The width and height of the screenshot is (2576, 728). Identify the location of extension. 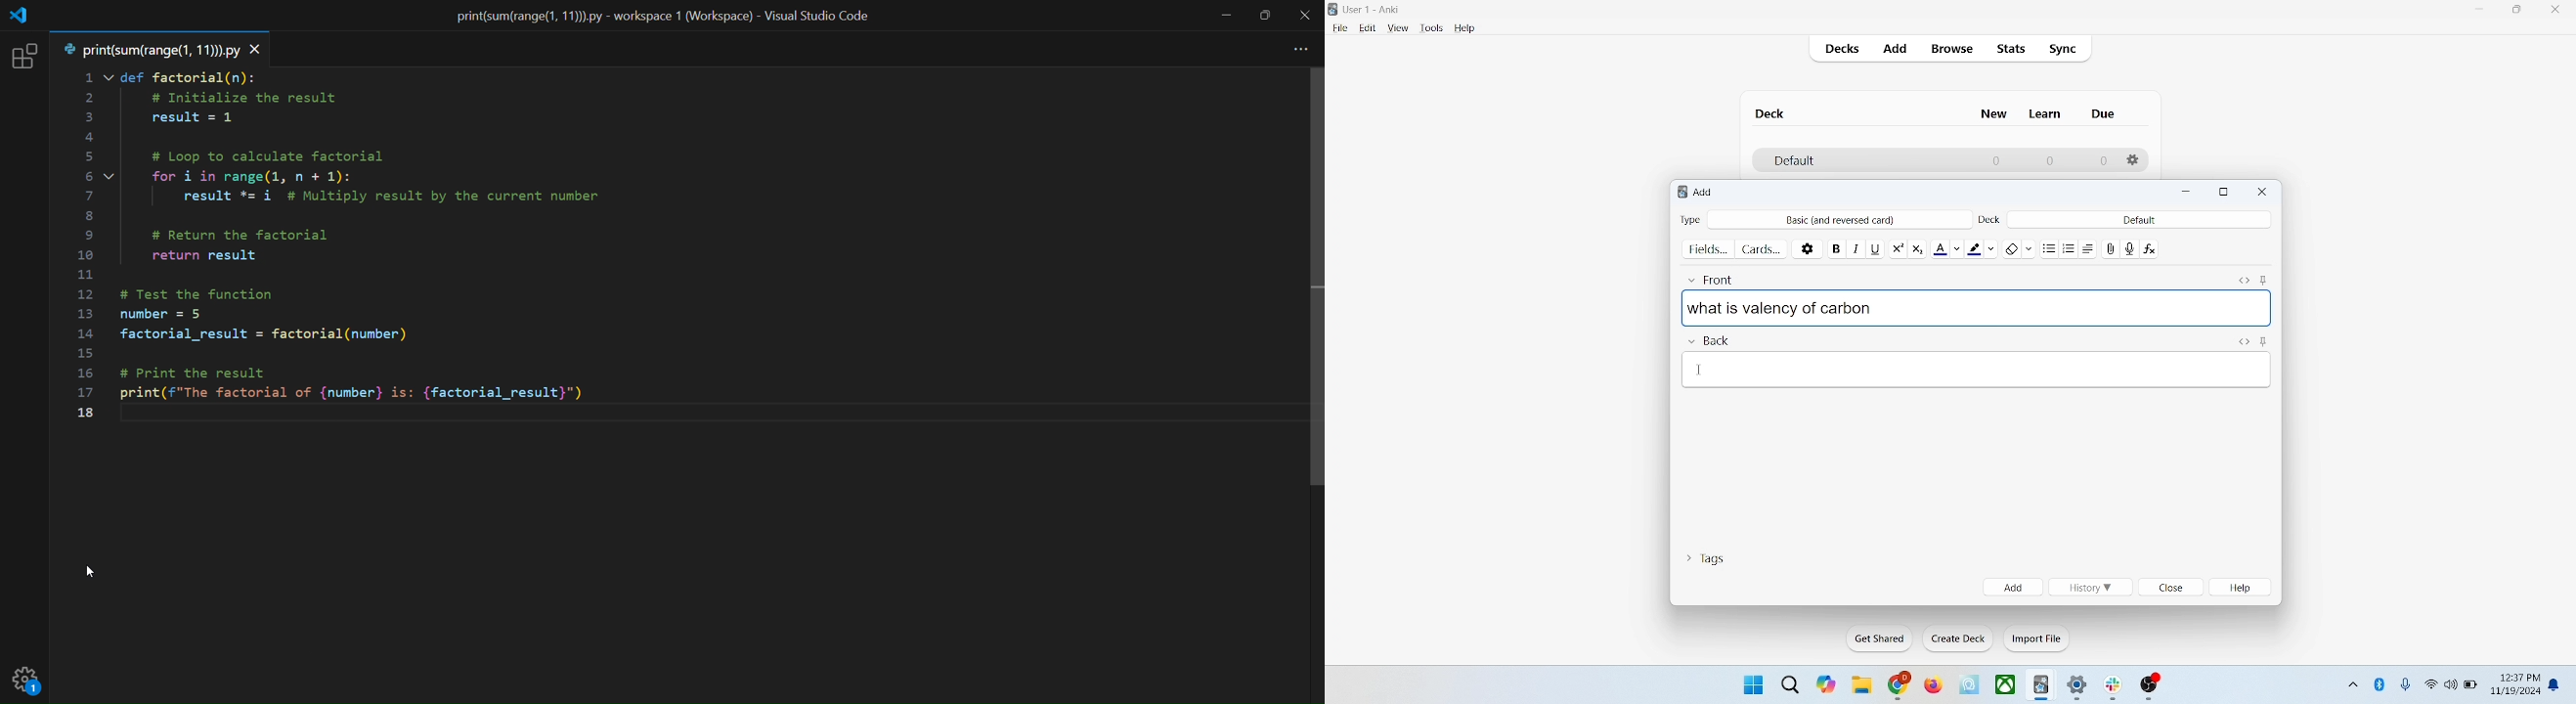
(20, 60).